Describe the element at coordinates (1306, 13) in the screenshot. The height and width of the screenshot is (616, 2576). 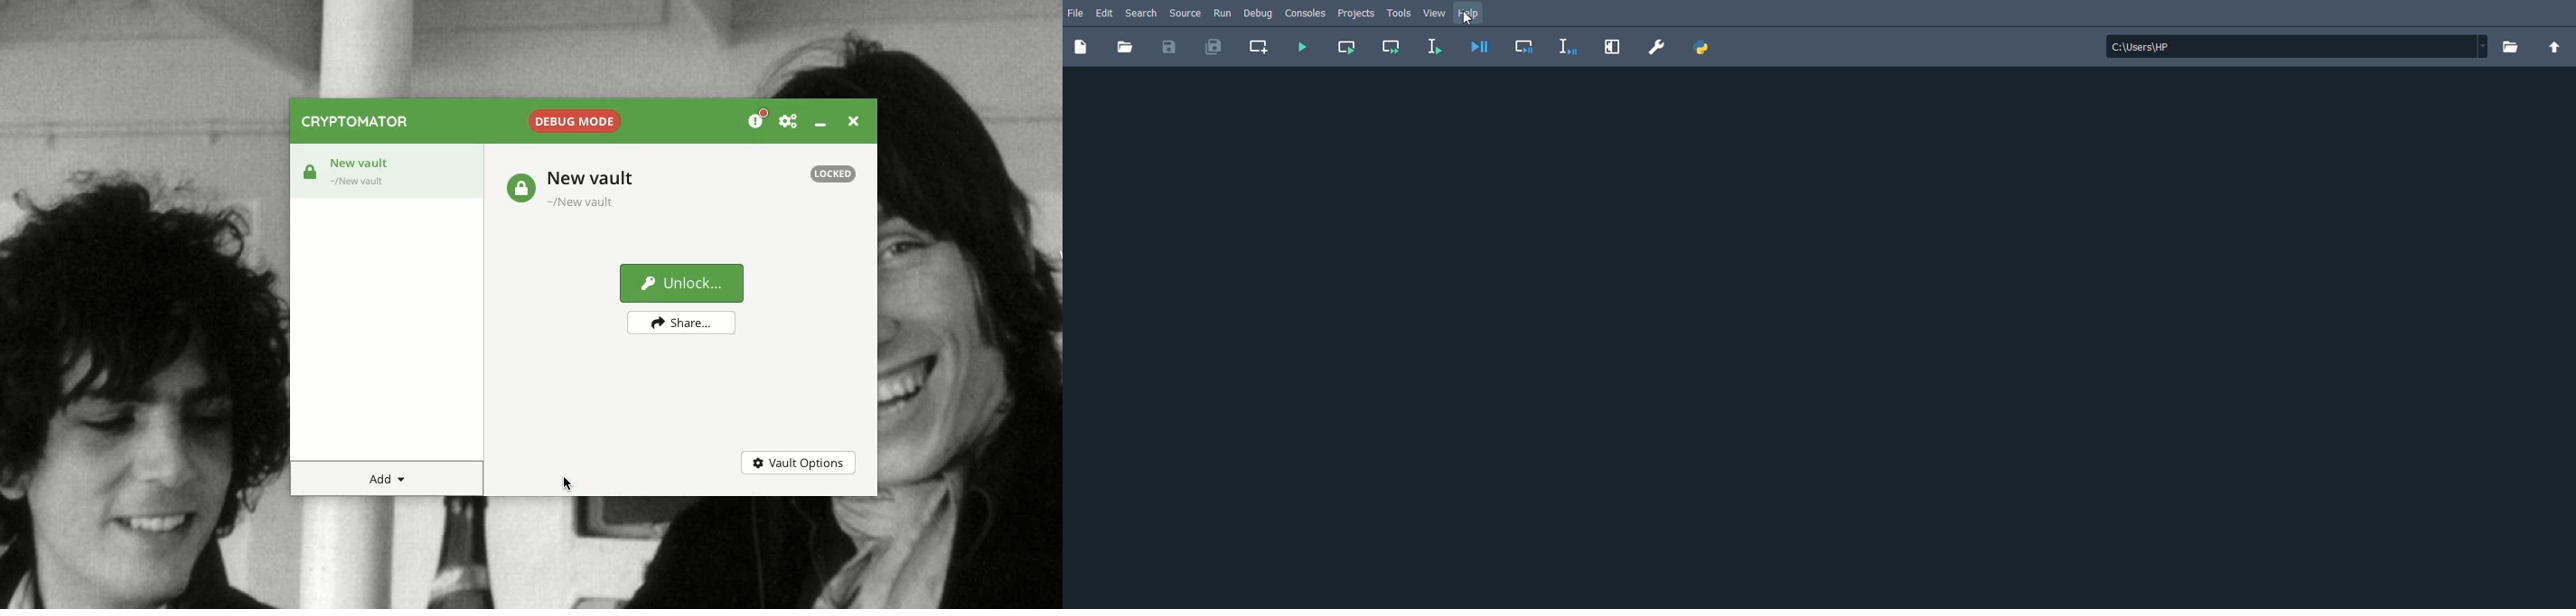
I see `Consoles` at that location.